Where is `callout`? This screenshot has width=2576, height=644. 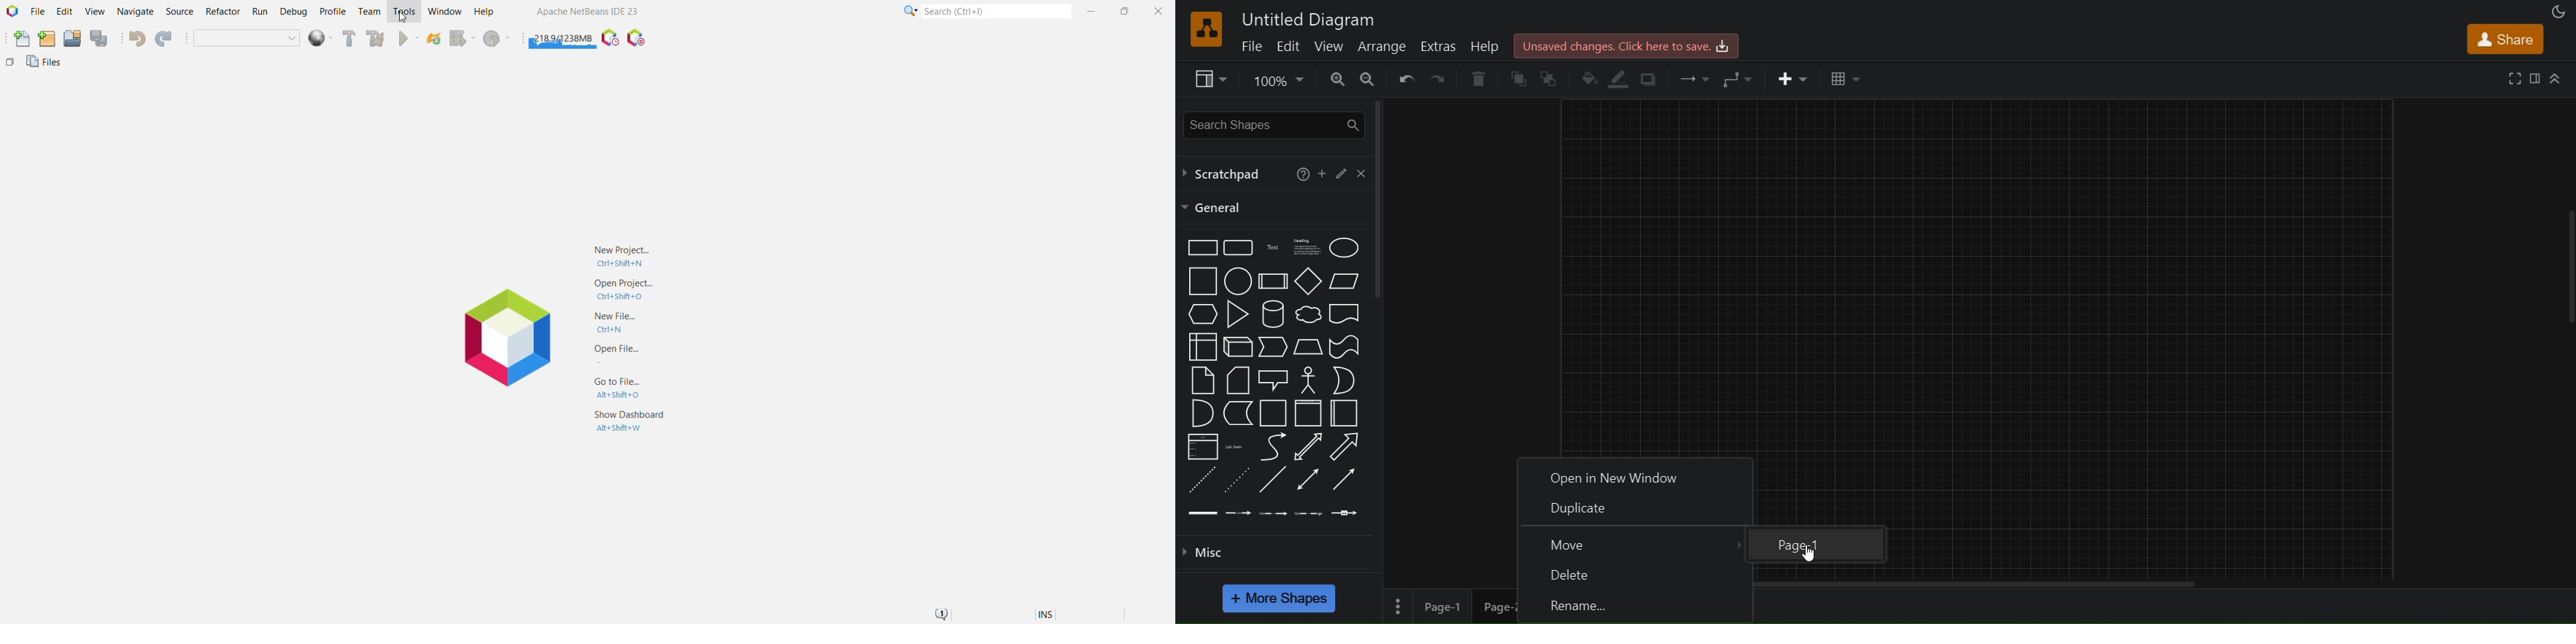 callout is located at coordinates (1273, 379).